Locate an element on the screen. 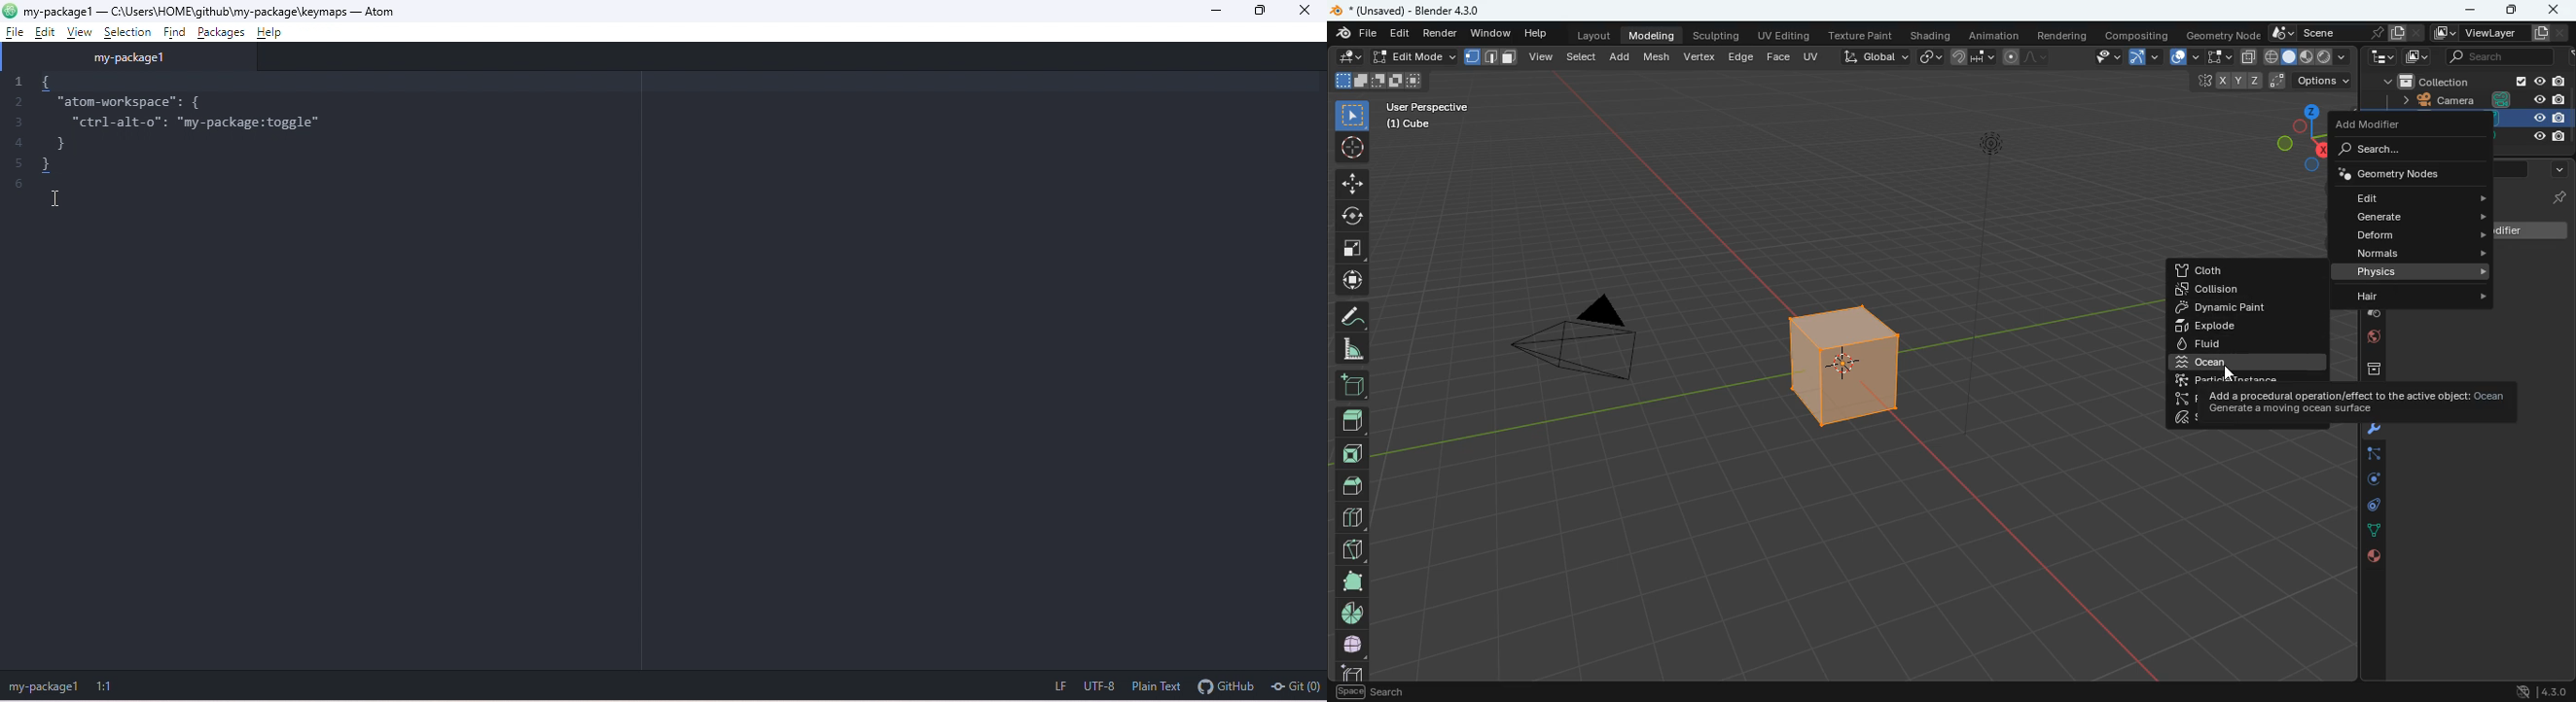  rotate is located at coordinates (1351, 216).